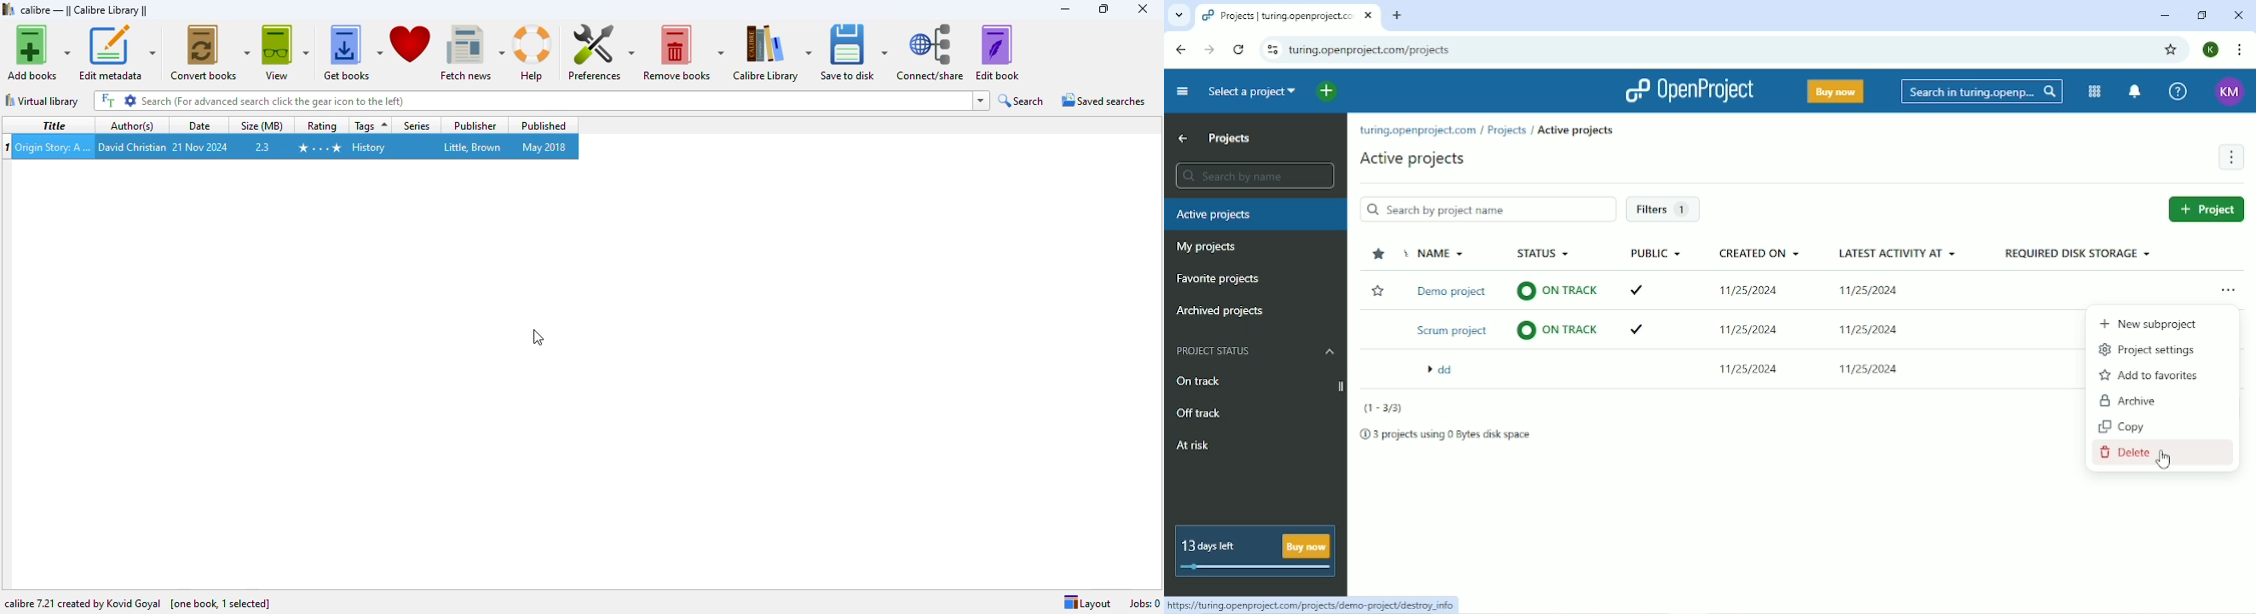 This screenshot has height=616, width=2268. Describe the element at coordinates (411, 44) in the screenshot. I see `donate to support calibre` at that location.